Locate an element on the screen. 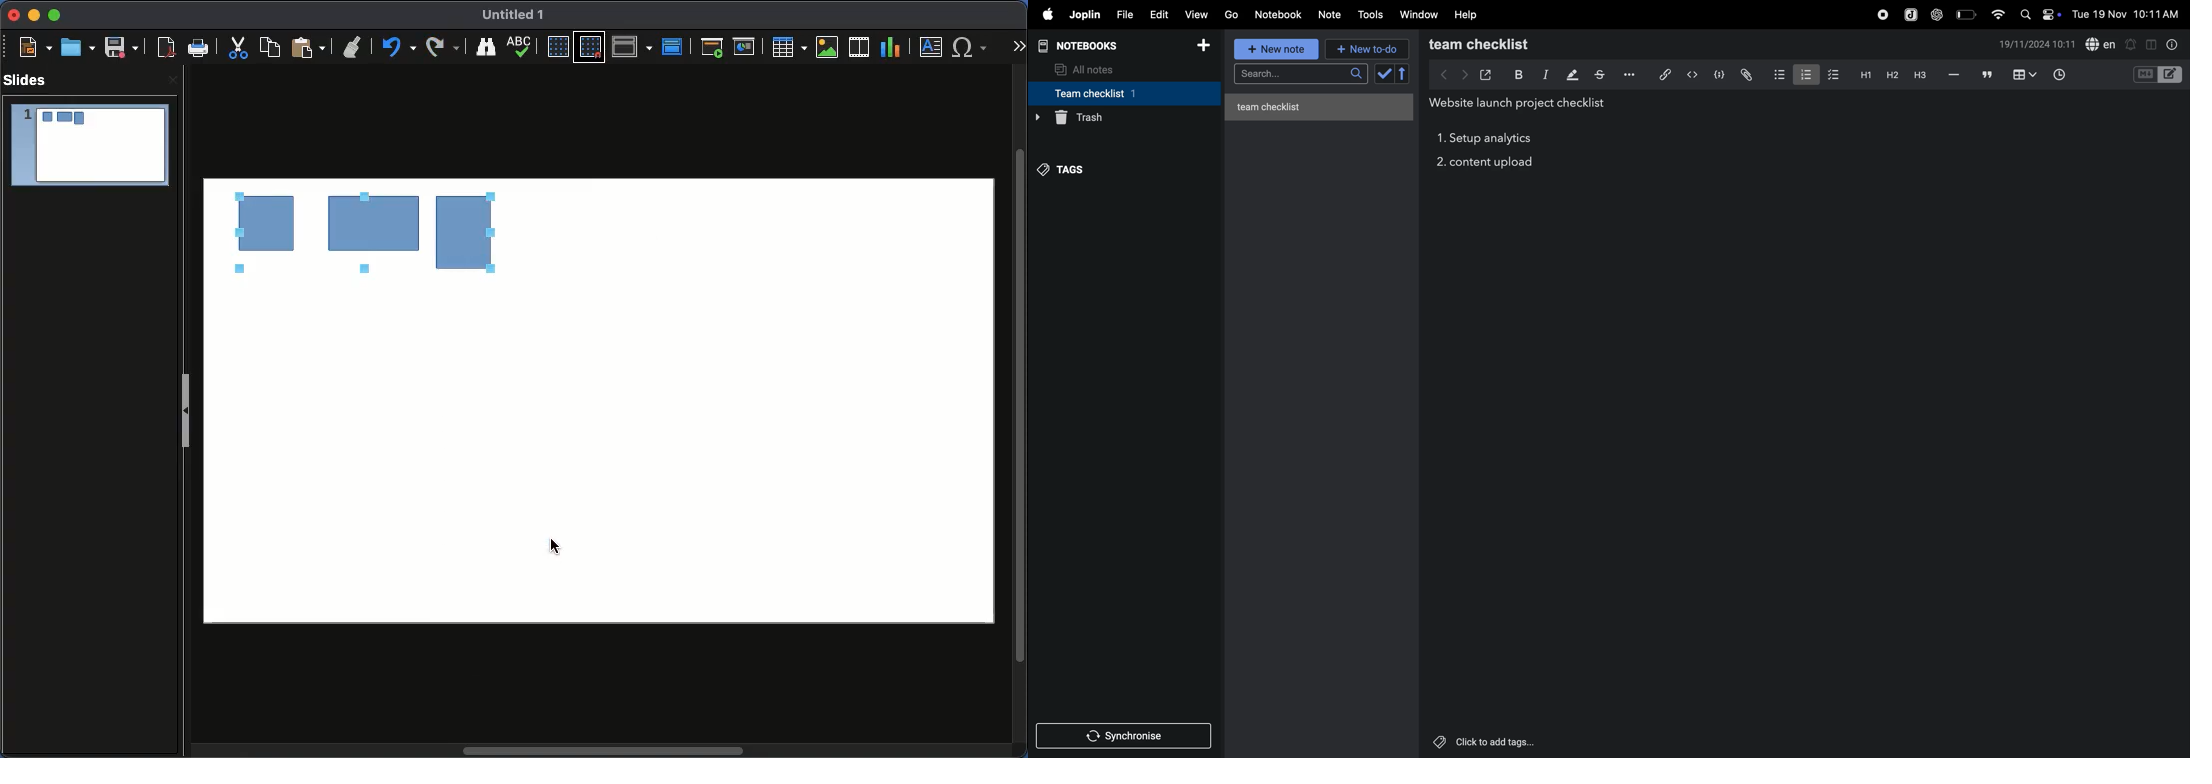 The height and width of the screenshot is (784, 2212). comments is located at coordinates (1985, 75).